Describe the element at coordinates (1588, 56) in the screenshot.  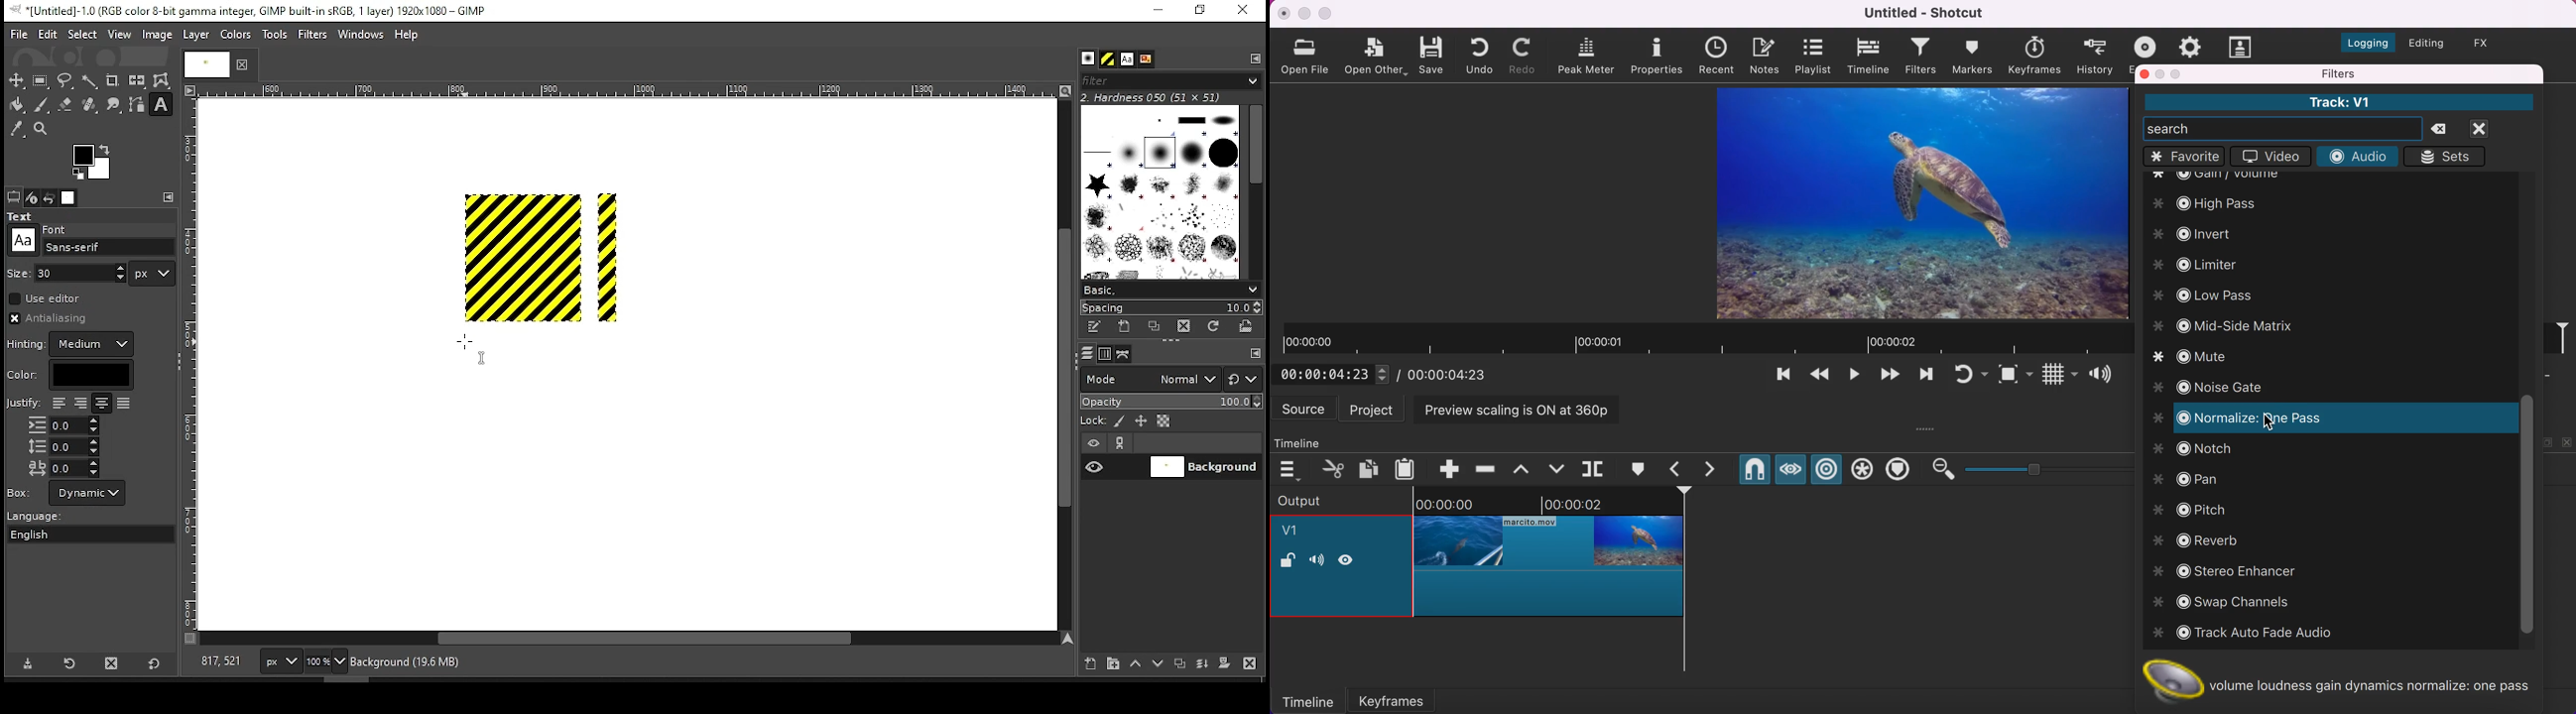
I see `peak meter` at that location.